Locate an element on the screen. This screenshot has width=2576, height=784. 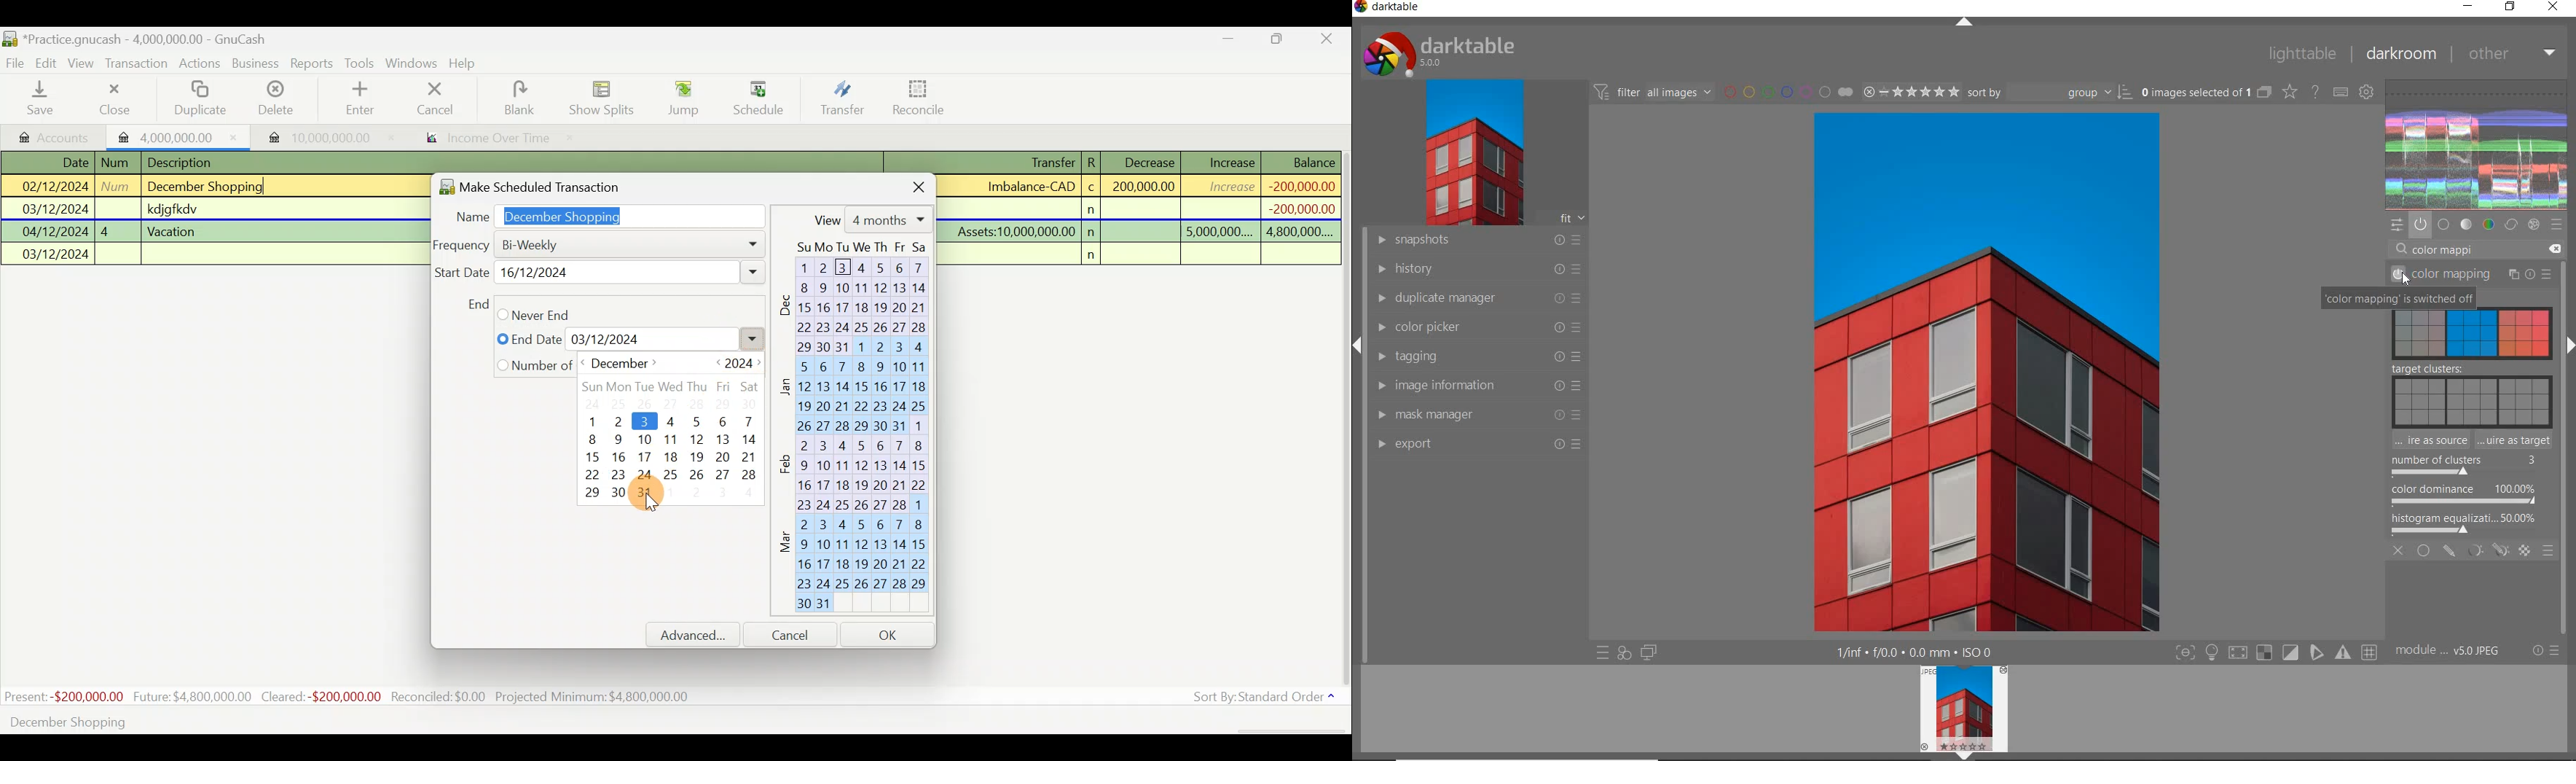
mask manager is located at coordinates (1480, 415).